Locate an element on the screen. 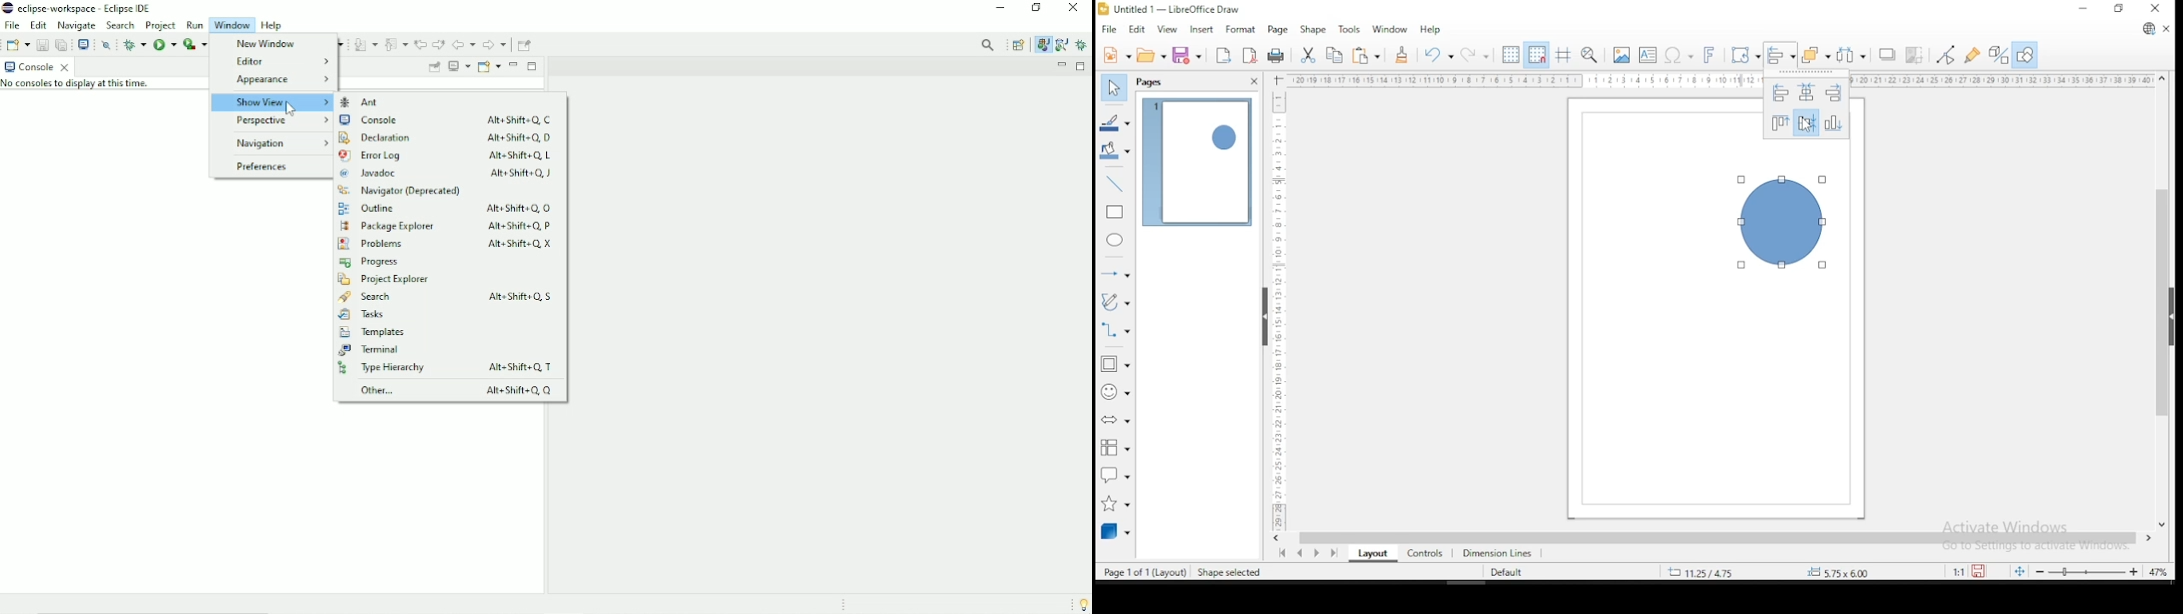 The image size is (2184, 616). zoom slider is located at coordinates (2086, 571).